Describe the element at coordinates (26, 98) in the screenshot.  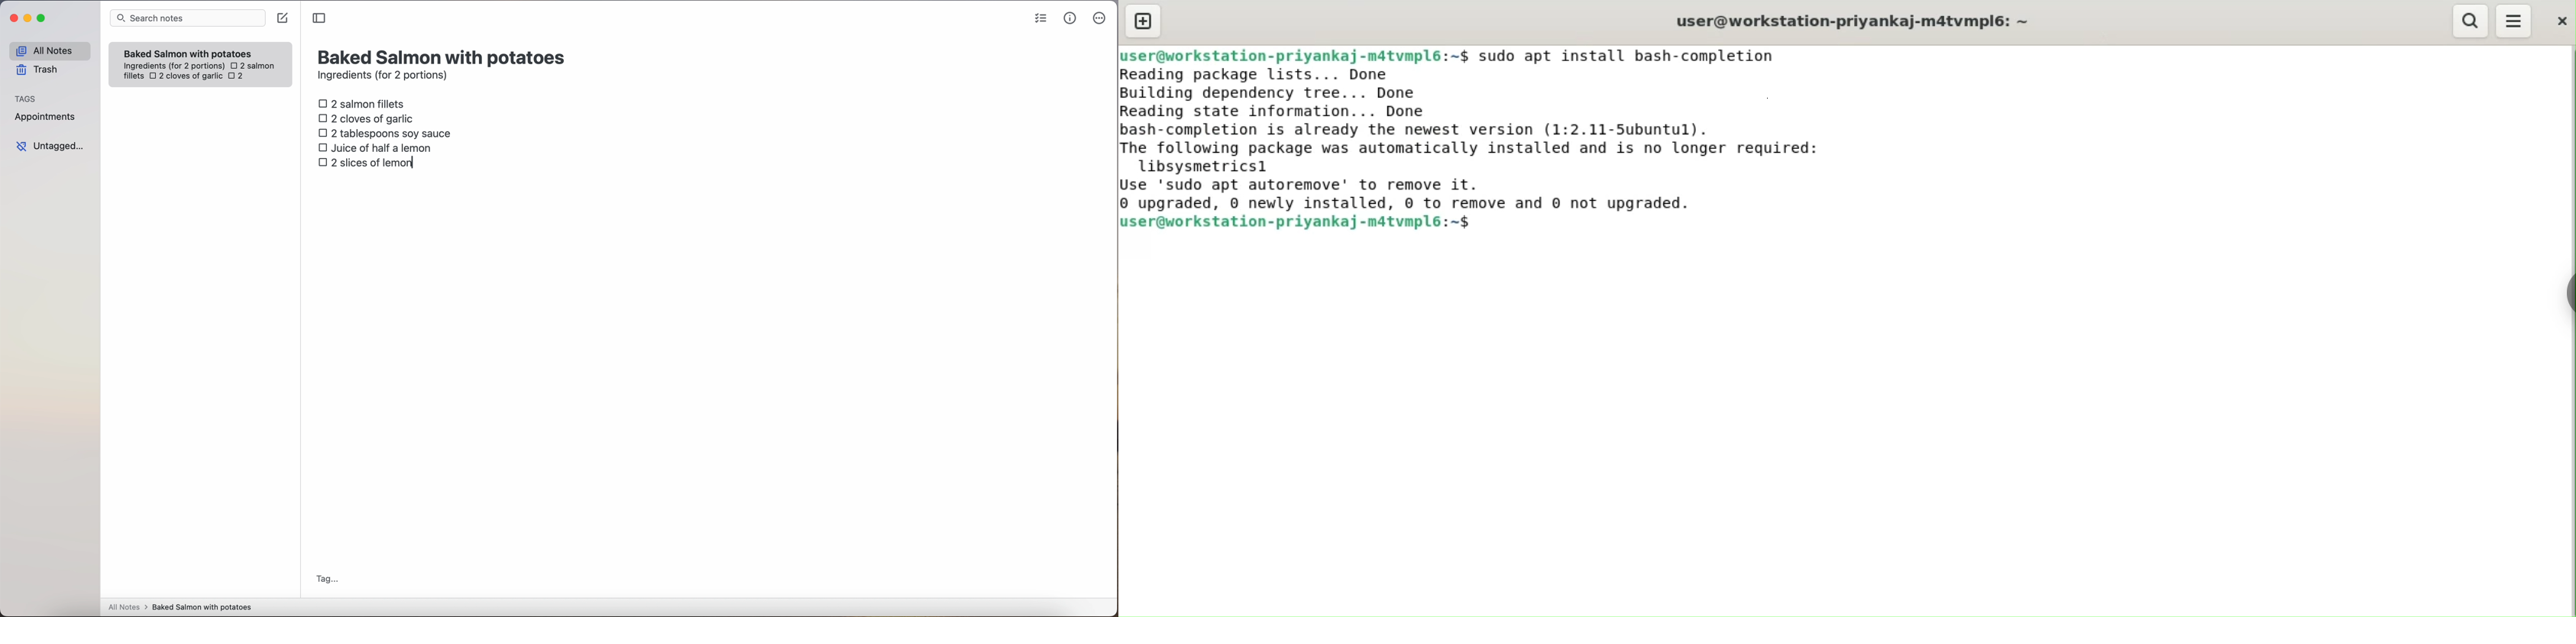
I see `tags` at that location.